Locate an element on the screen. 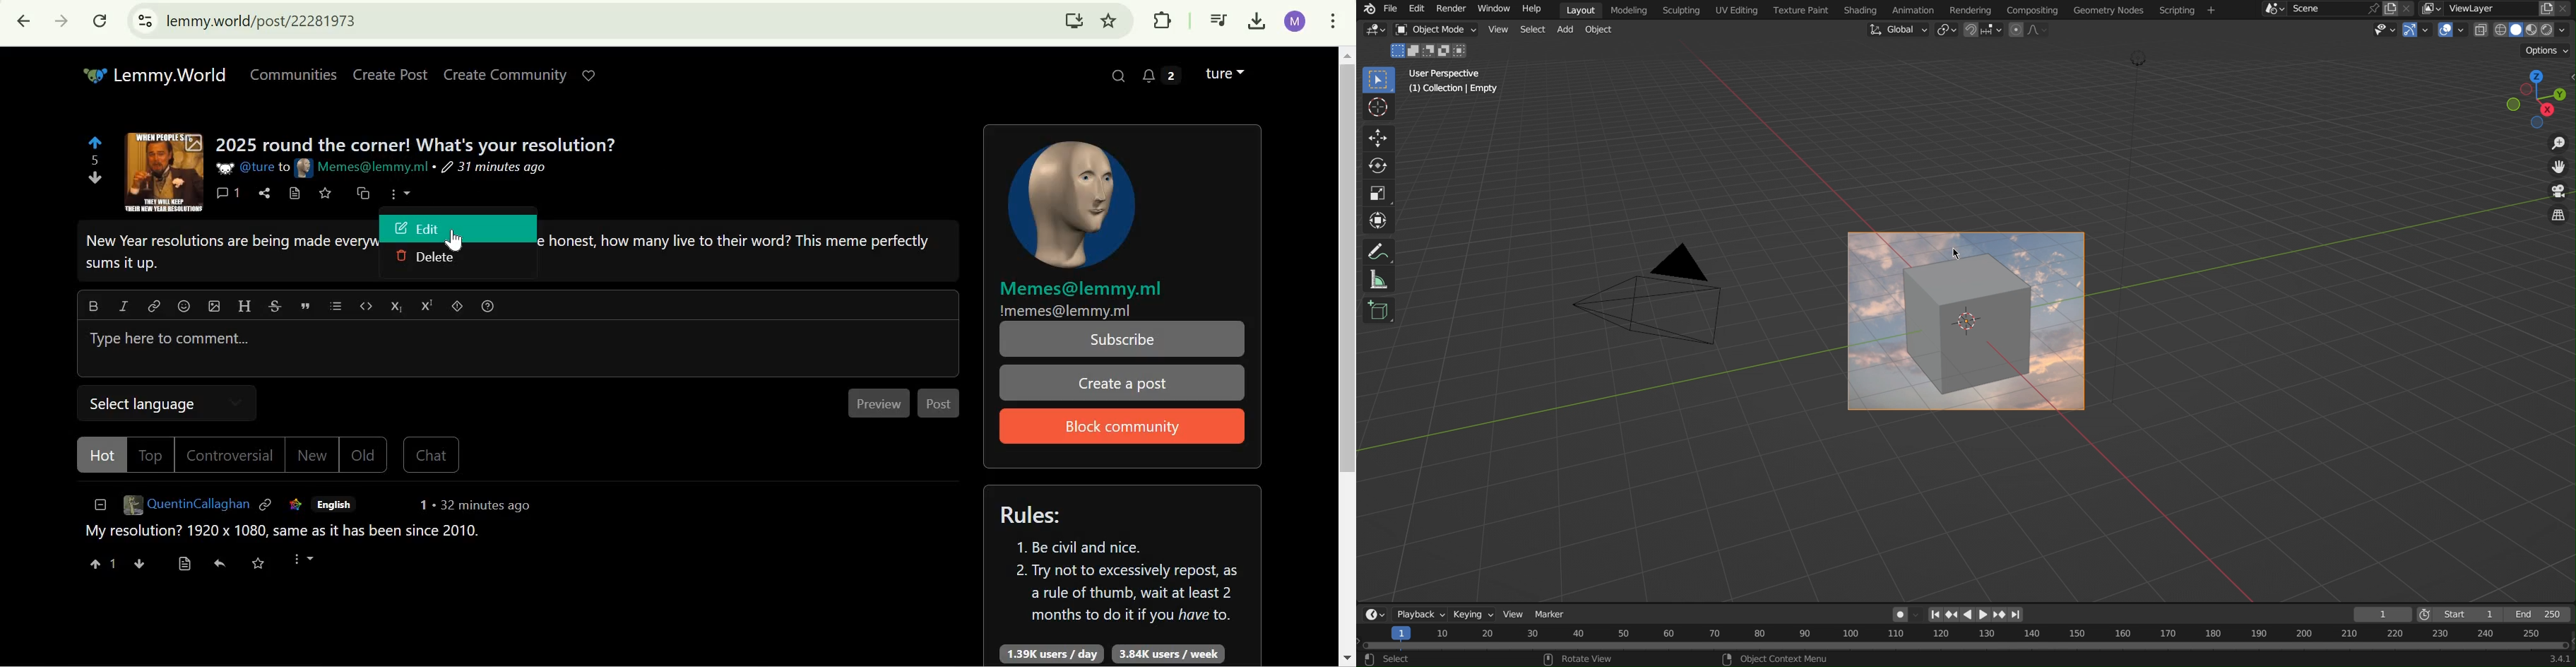  Editor Types is located at coordinates (1371, 614).